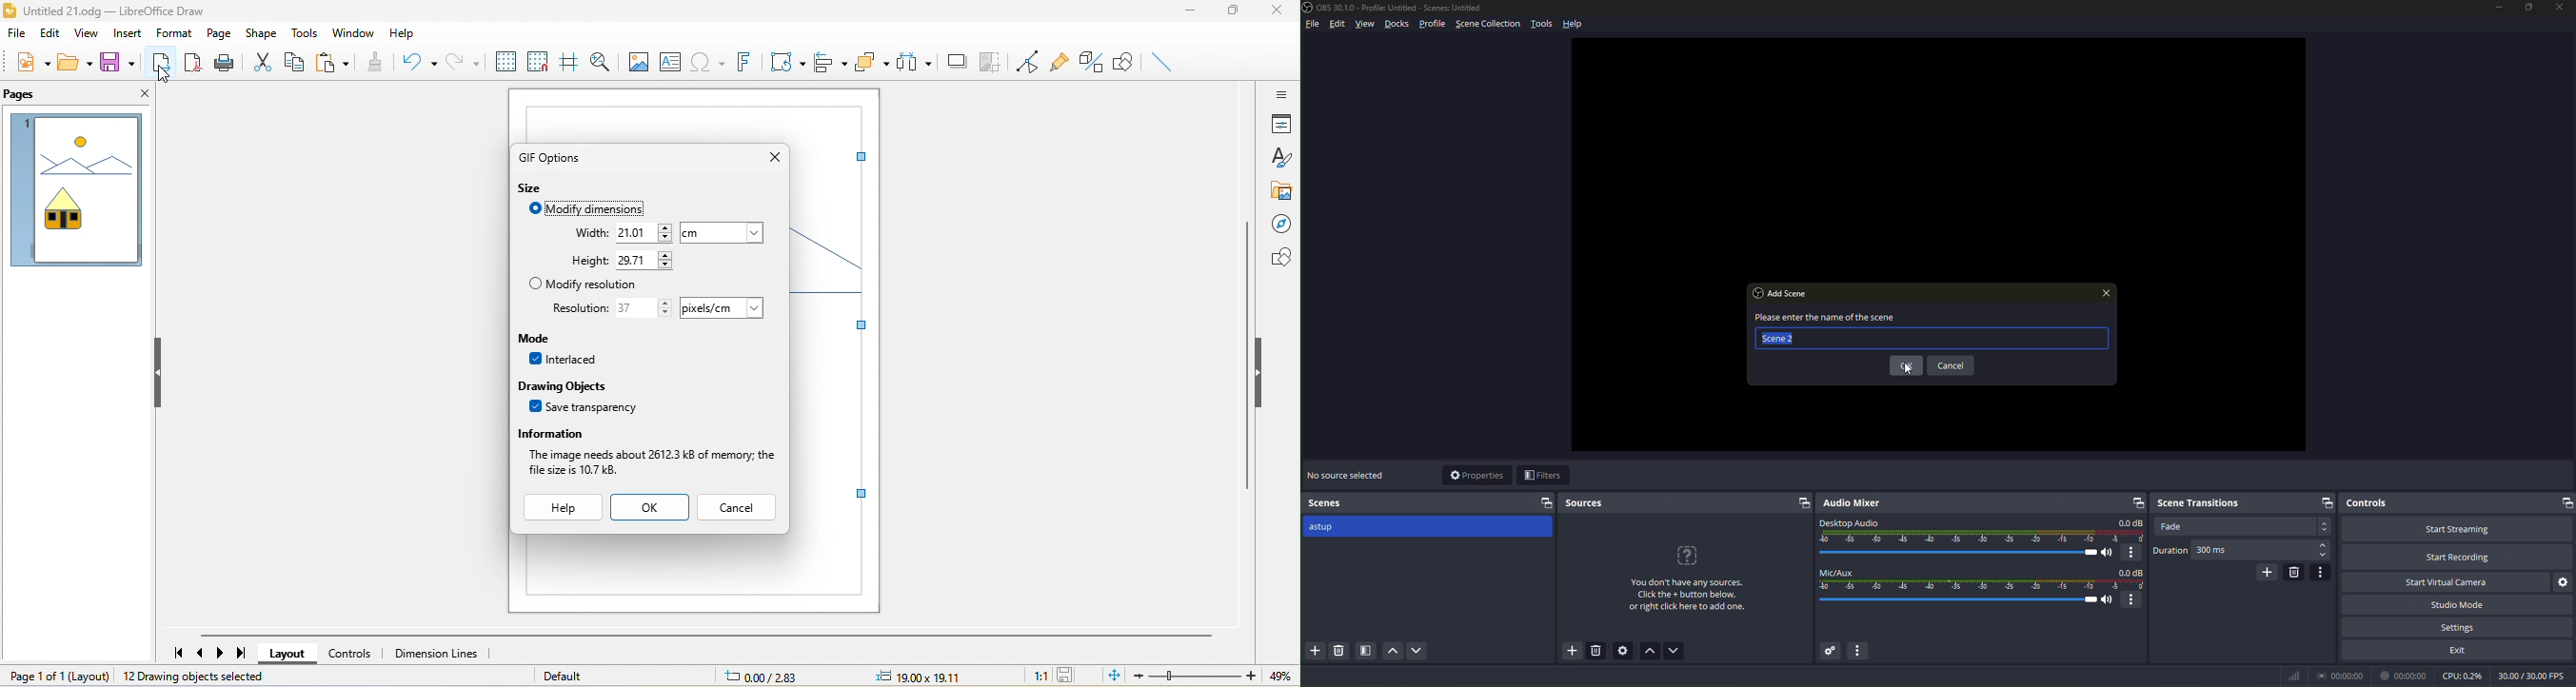 Image resolution: width=2576 pixels, height=700 pixels. Describe the element at coordinates (464, 62) in the screenshot. I see `redo` at that location.